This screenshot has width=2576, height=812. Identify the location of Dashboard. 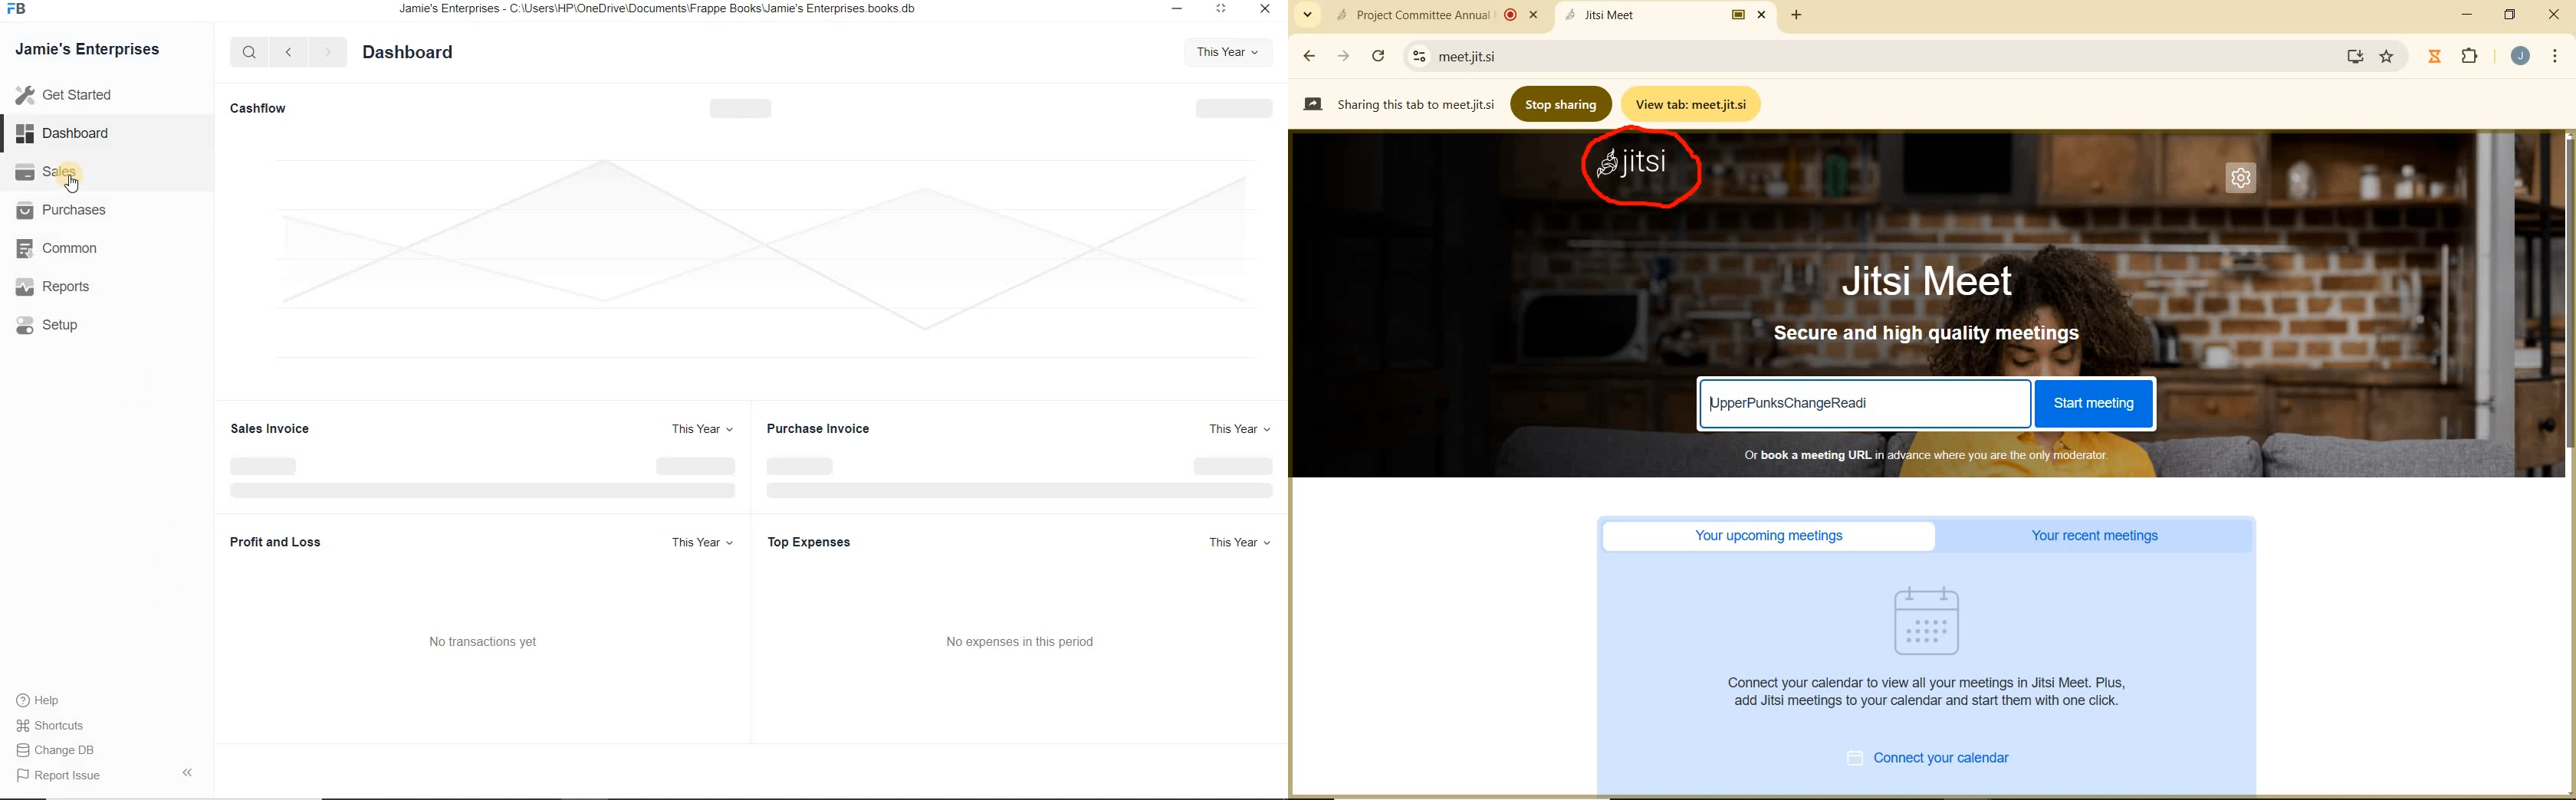
(409, 53).